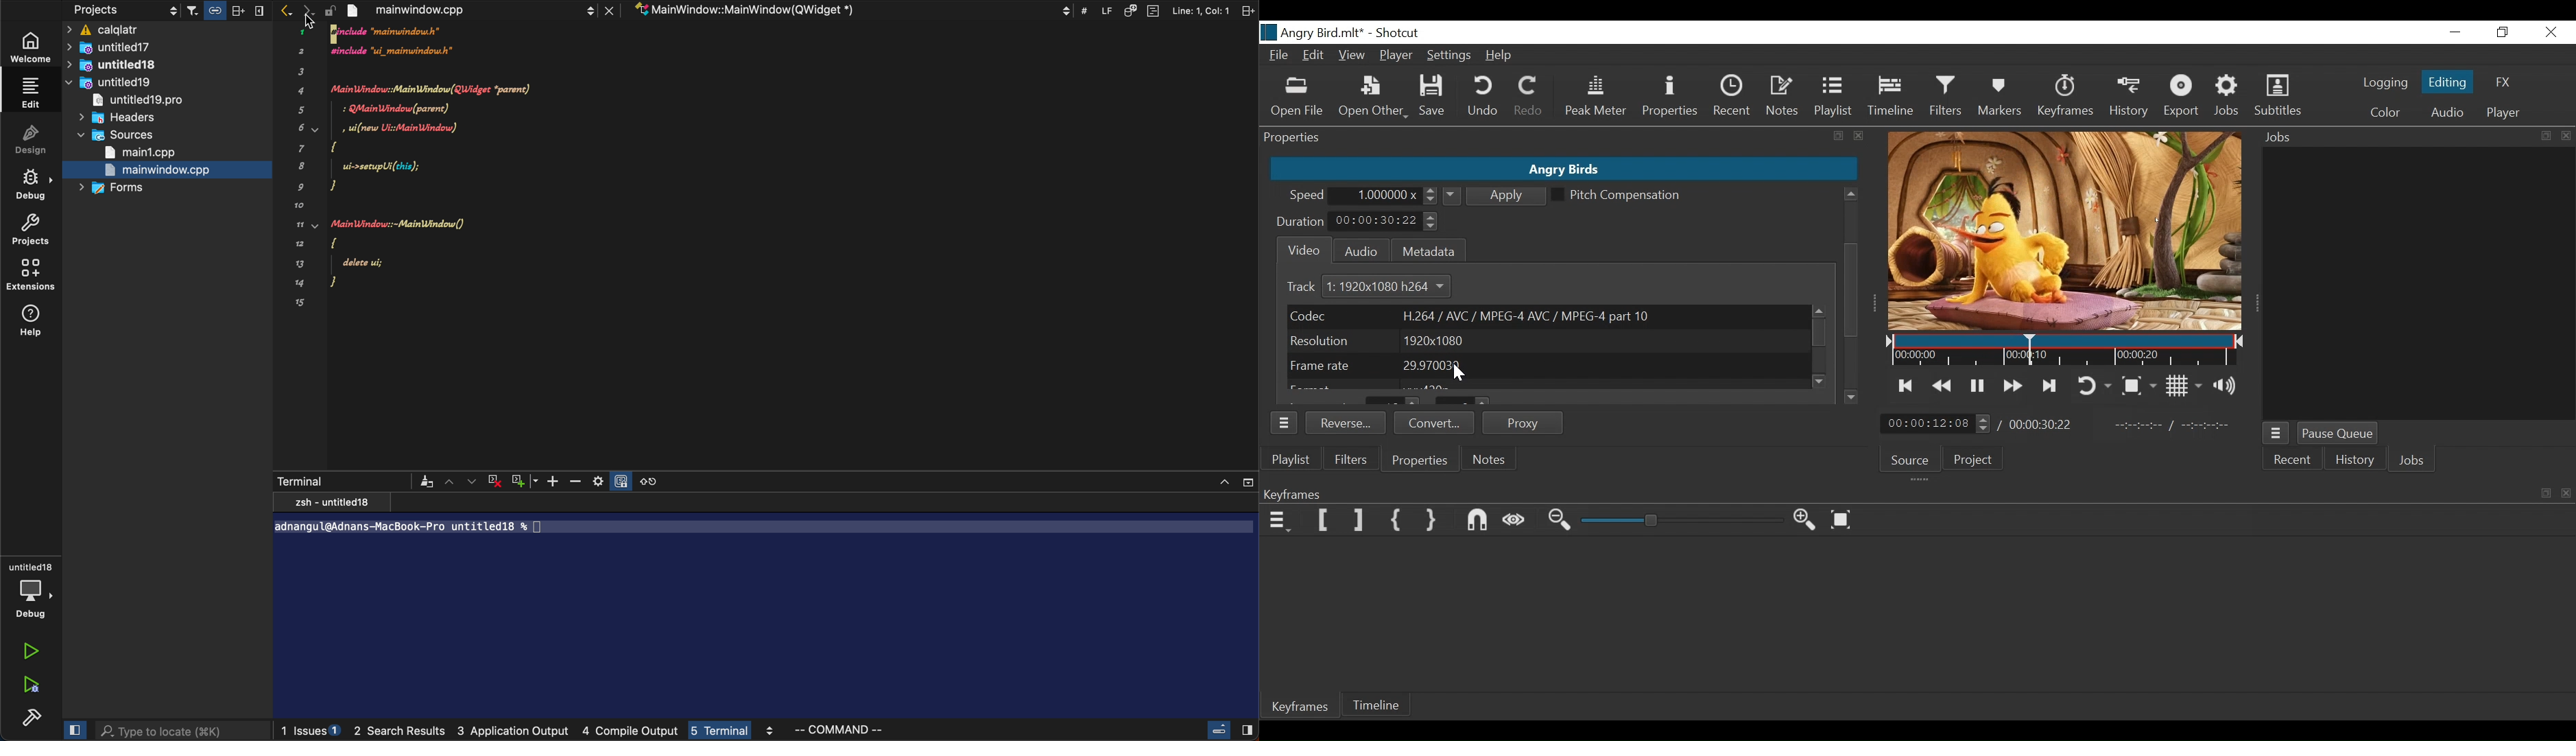  I want to click on Scrub while dragging, so click(1515, 521).